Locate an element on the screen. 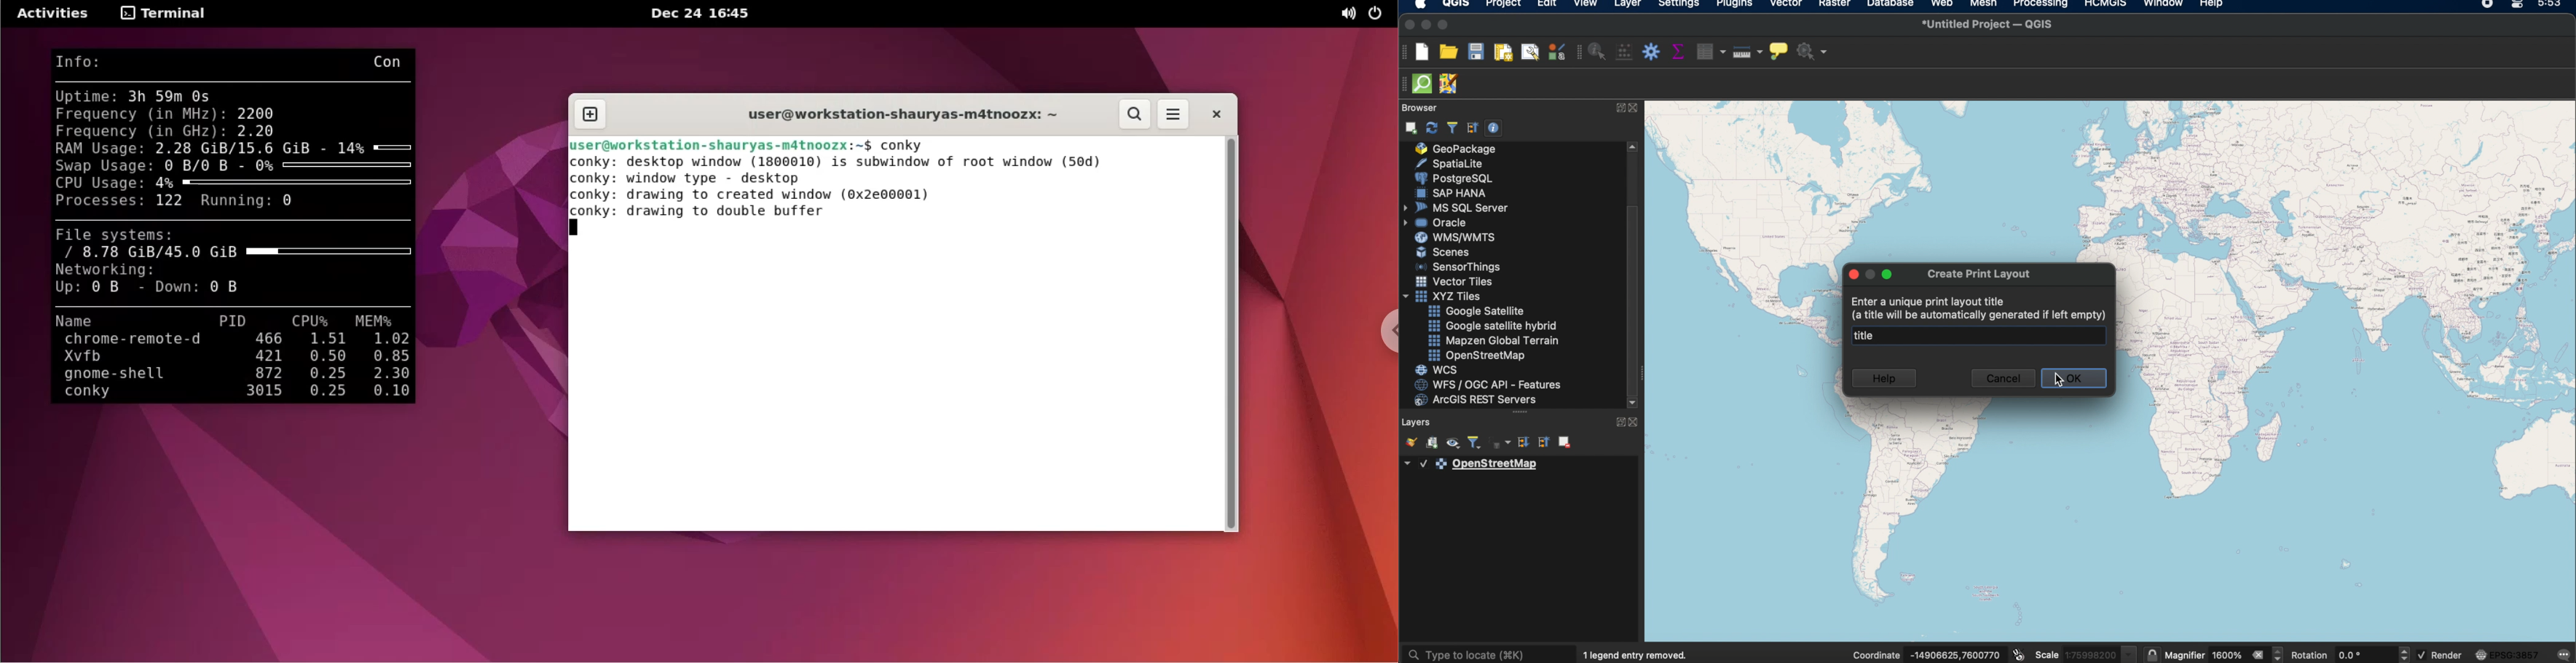 This screenshot has width=2576, height=672. filter legend is located at coordinates (1473, 443).